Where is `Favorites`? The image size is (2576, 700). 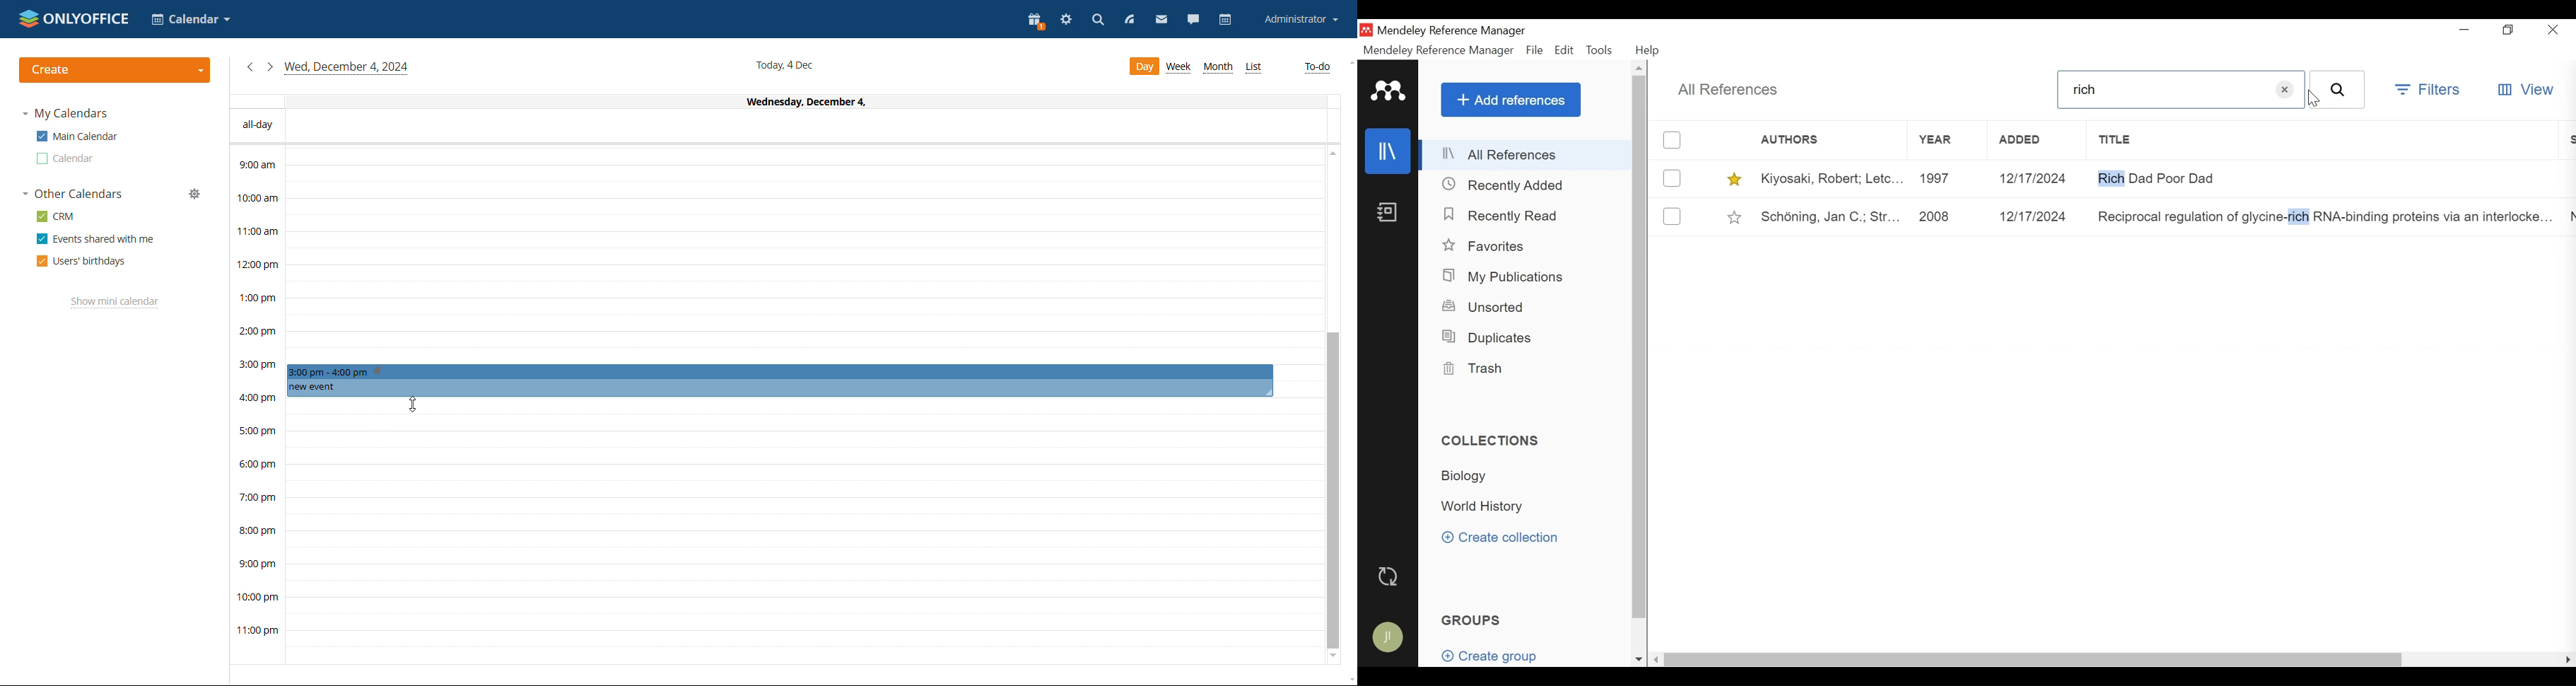 Favorites is located at coordinates (1489, 245).